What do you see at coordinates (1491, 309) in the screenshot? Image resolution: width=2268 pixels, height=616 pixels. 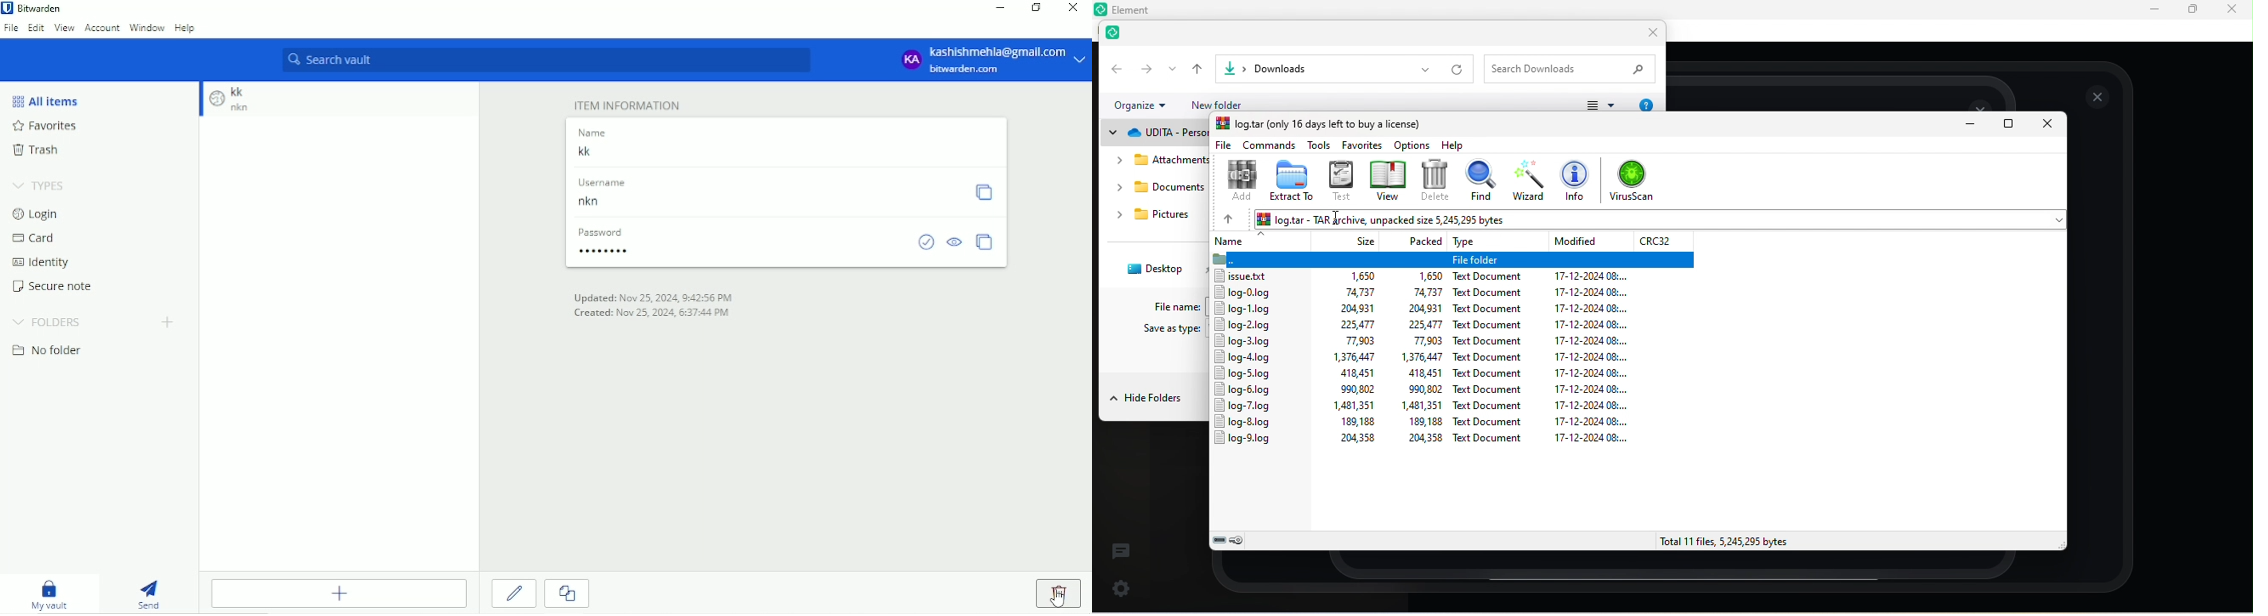 I see `text document` at bounding box center [1491, 309].